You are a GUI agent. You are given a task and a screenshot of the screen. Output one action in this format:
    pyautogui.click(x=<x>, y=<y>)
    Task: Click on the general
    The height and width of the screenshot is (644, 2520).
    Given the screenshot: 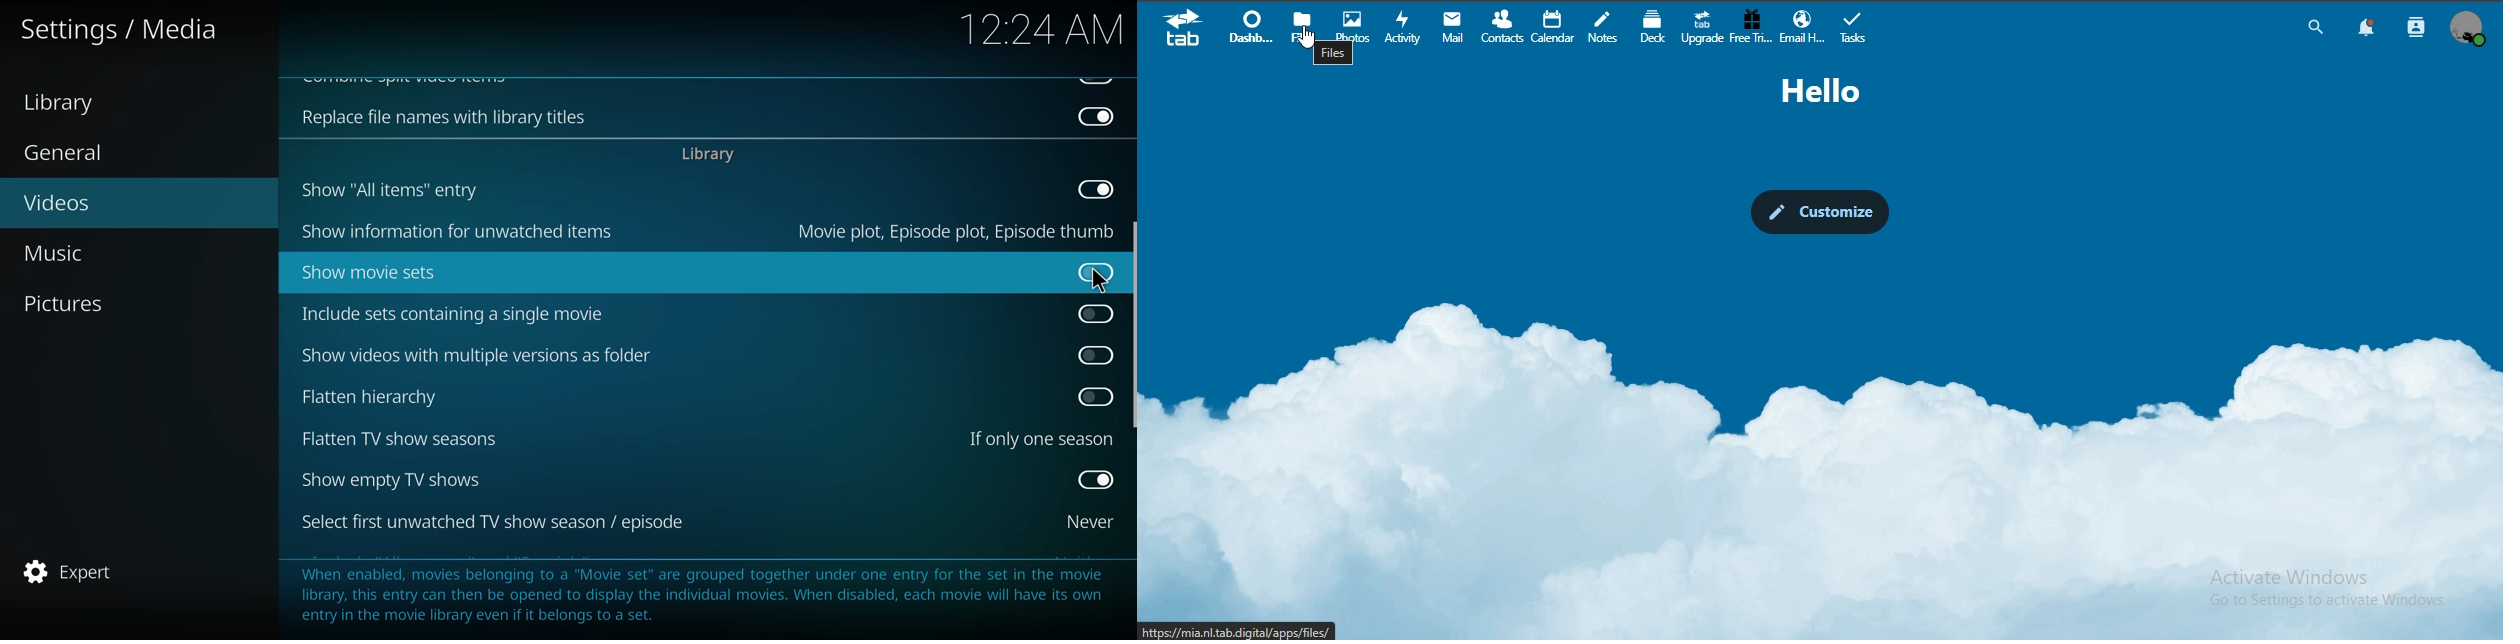 What is the action you would take?
    pyautogui.click(x=69, y=153)
    